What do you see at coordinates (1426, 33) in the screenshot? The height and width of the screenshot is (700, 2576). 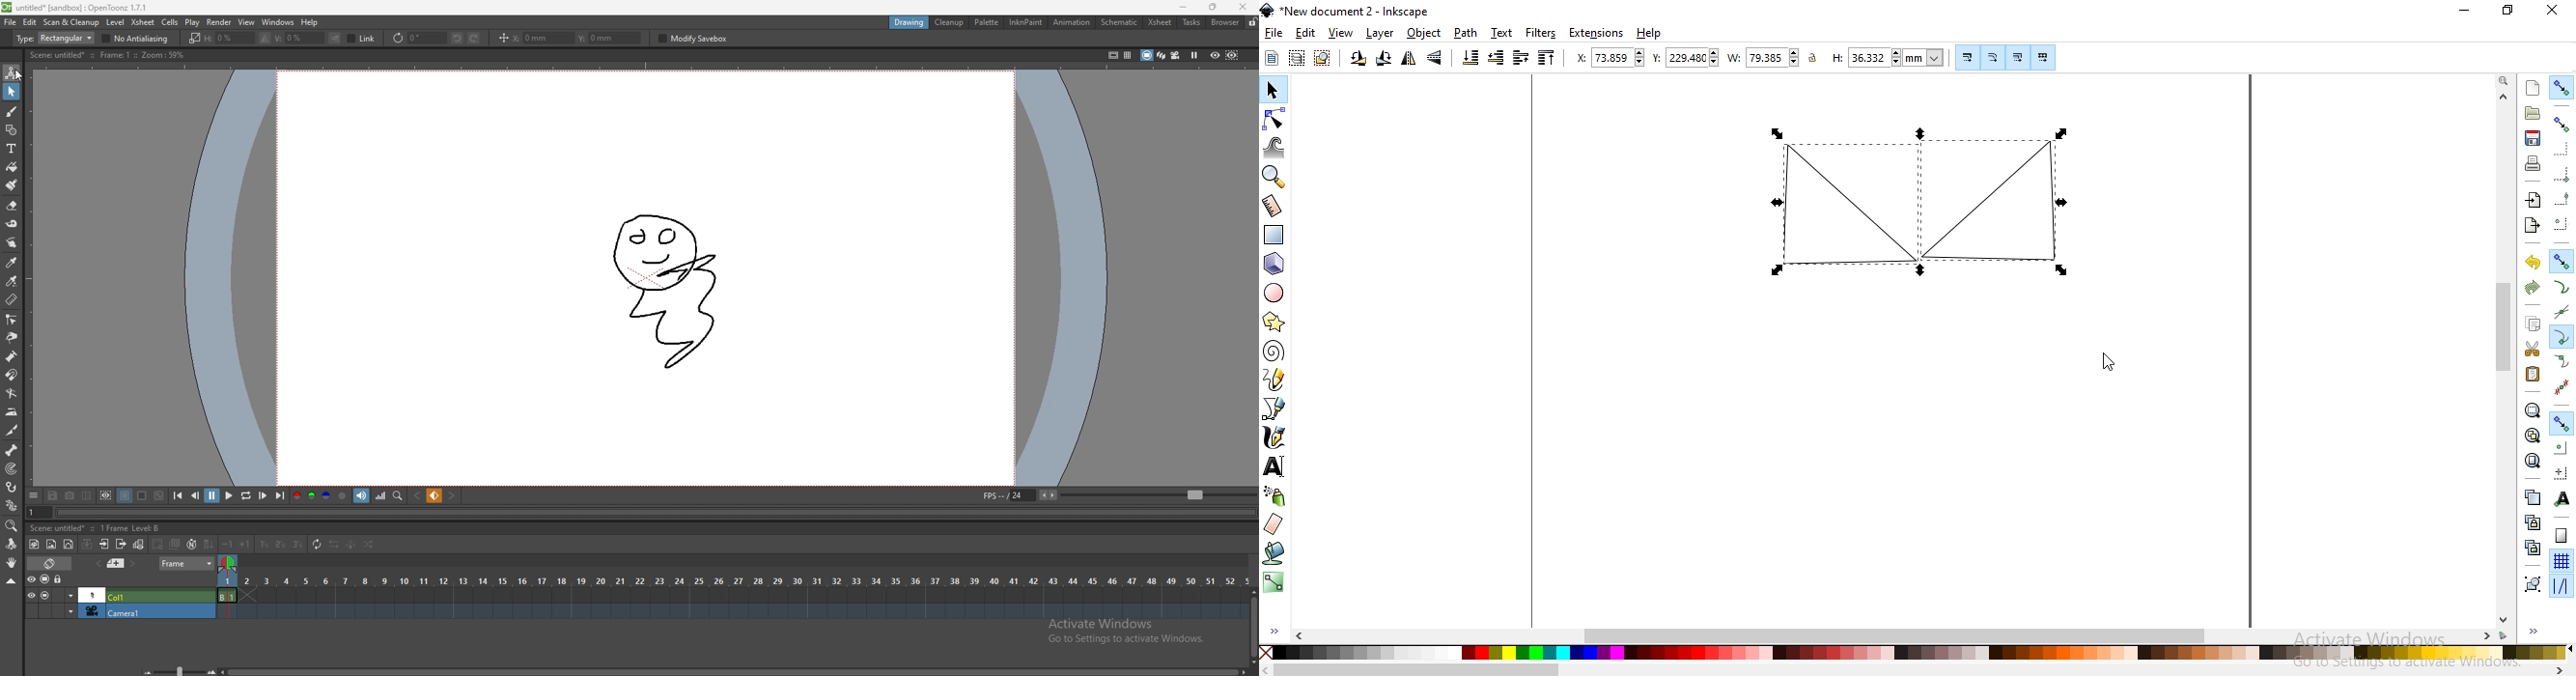 I see `objects` at bounding box center [1426, 33].